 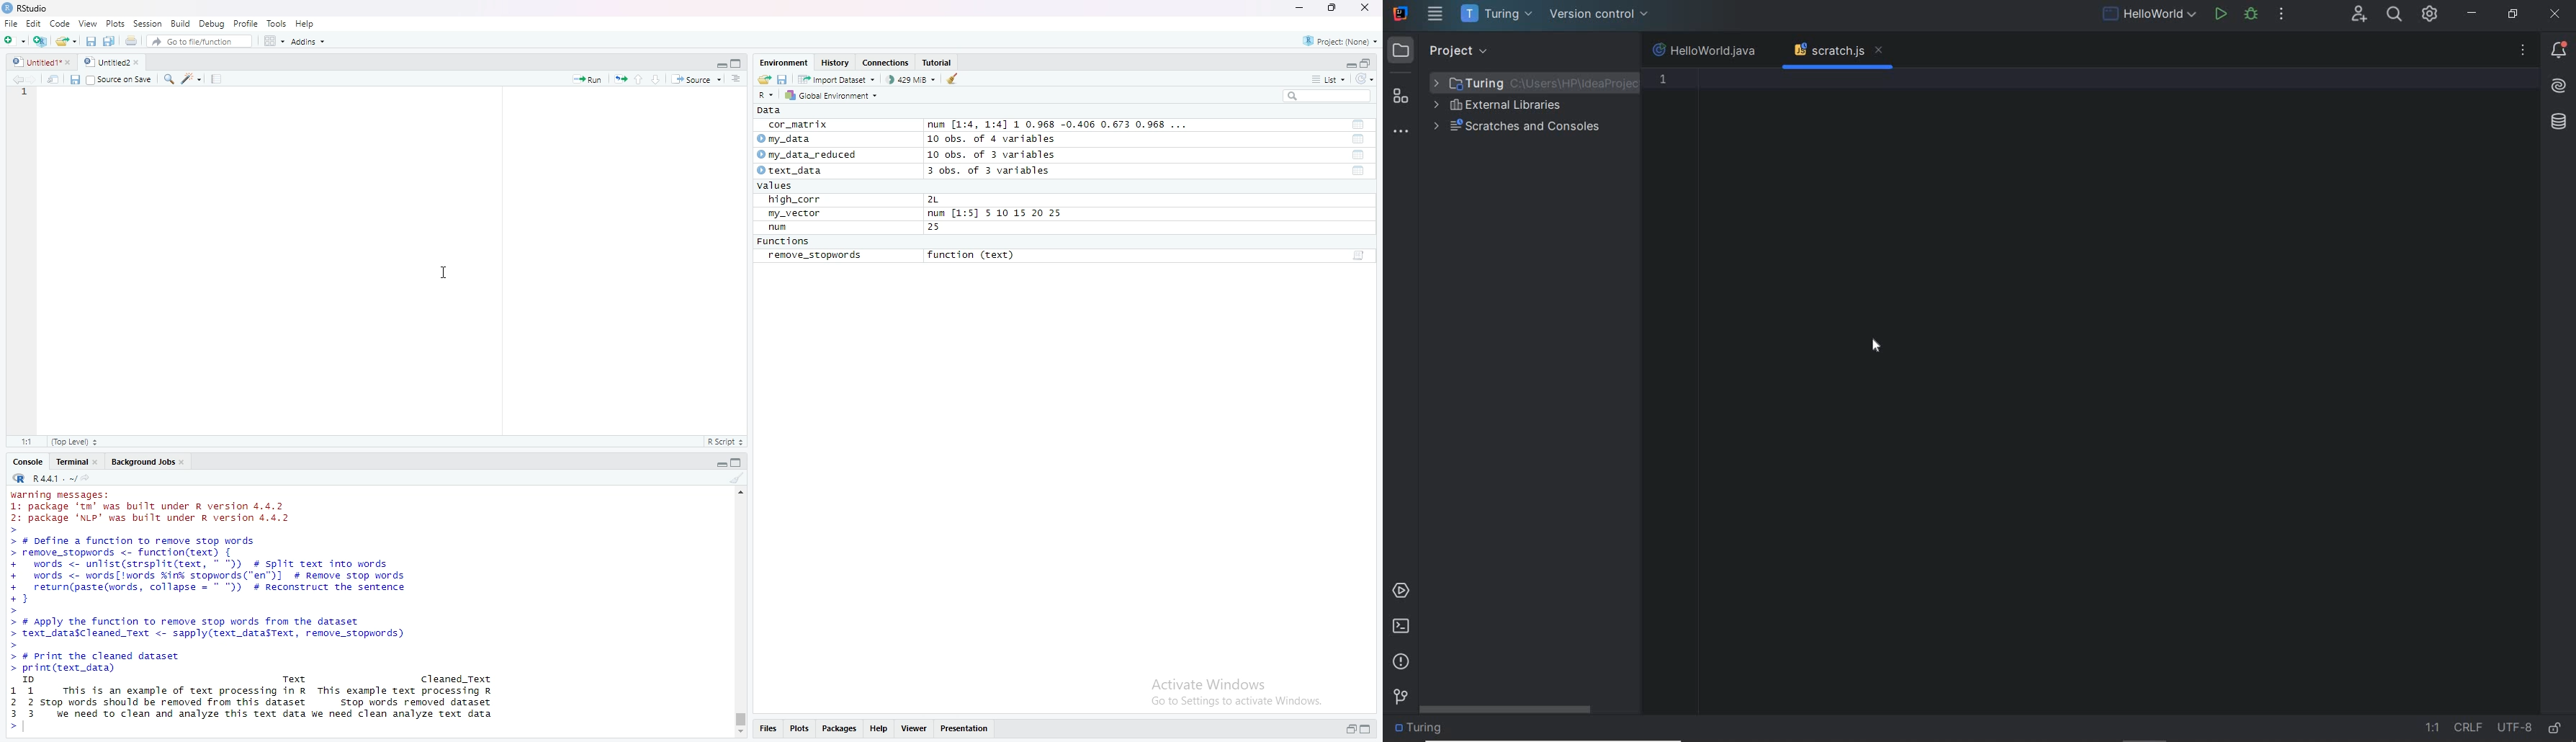 What do you see at coordinates (835, 95) in the screenshot?
I see `Global Environment` at bounding box center [835, 95].